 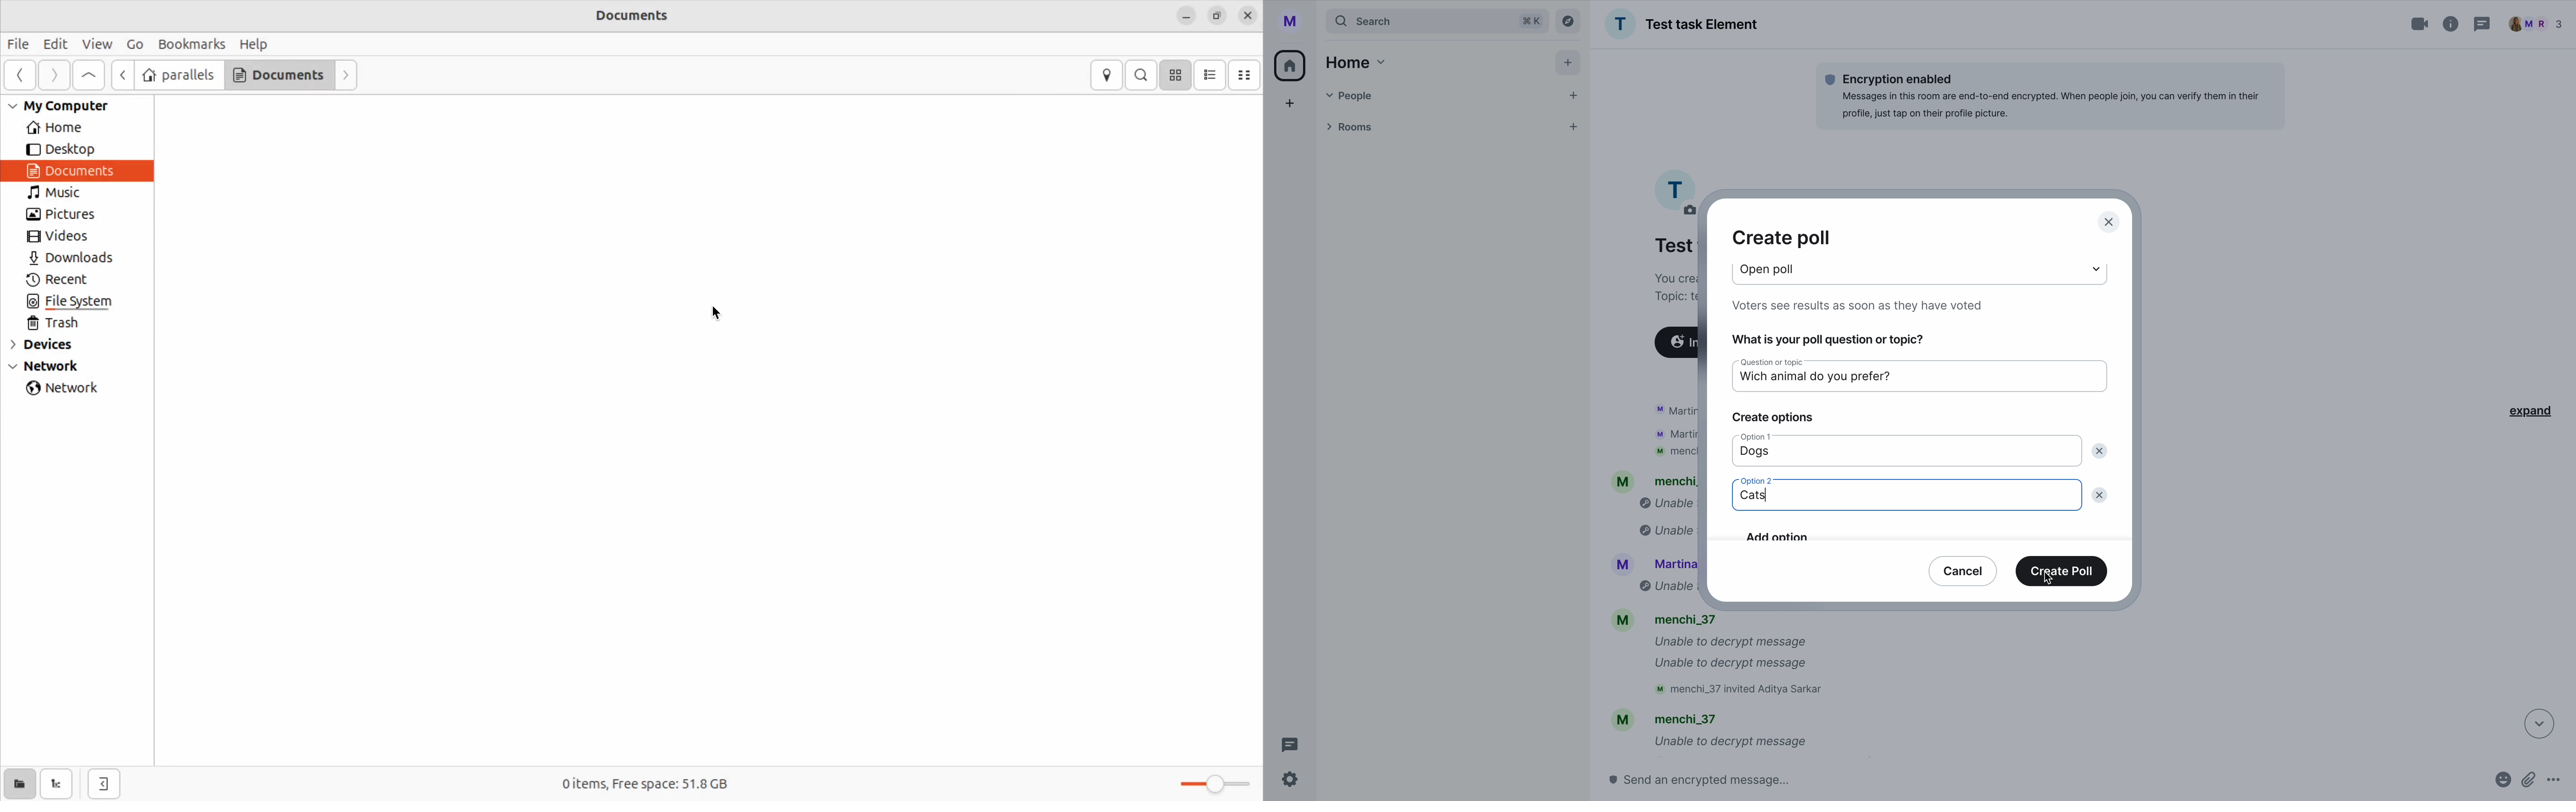 I want to click on Test task Element, so click(x=1682, y=24).